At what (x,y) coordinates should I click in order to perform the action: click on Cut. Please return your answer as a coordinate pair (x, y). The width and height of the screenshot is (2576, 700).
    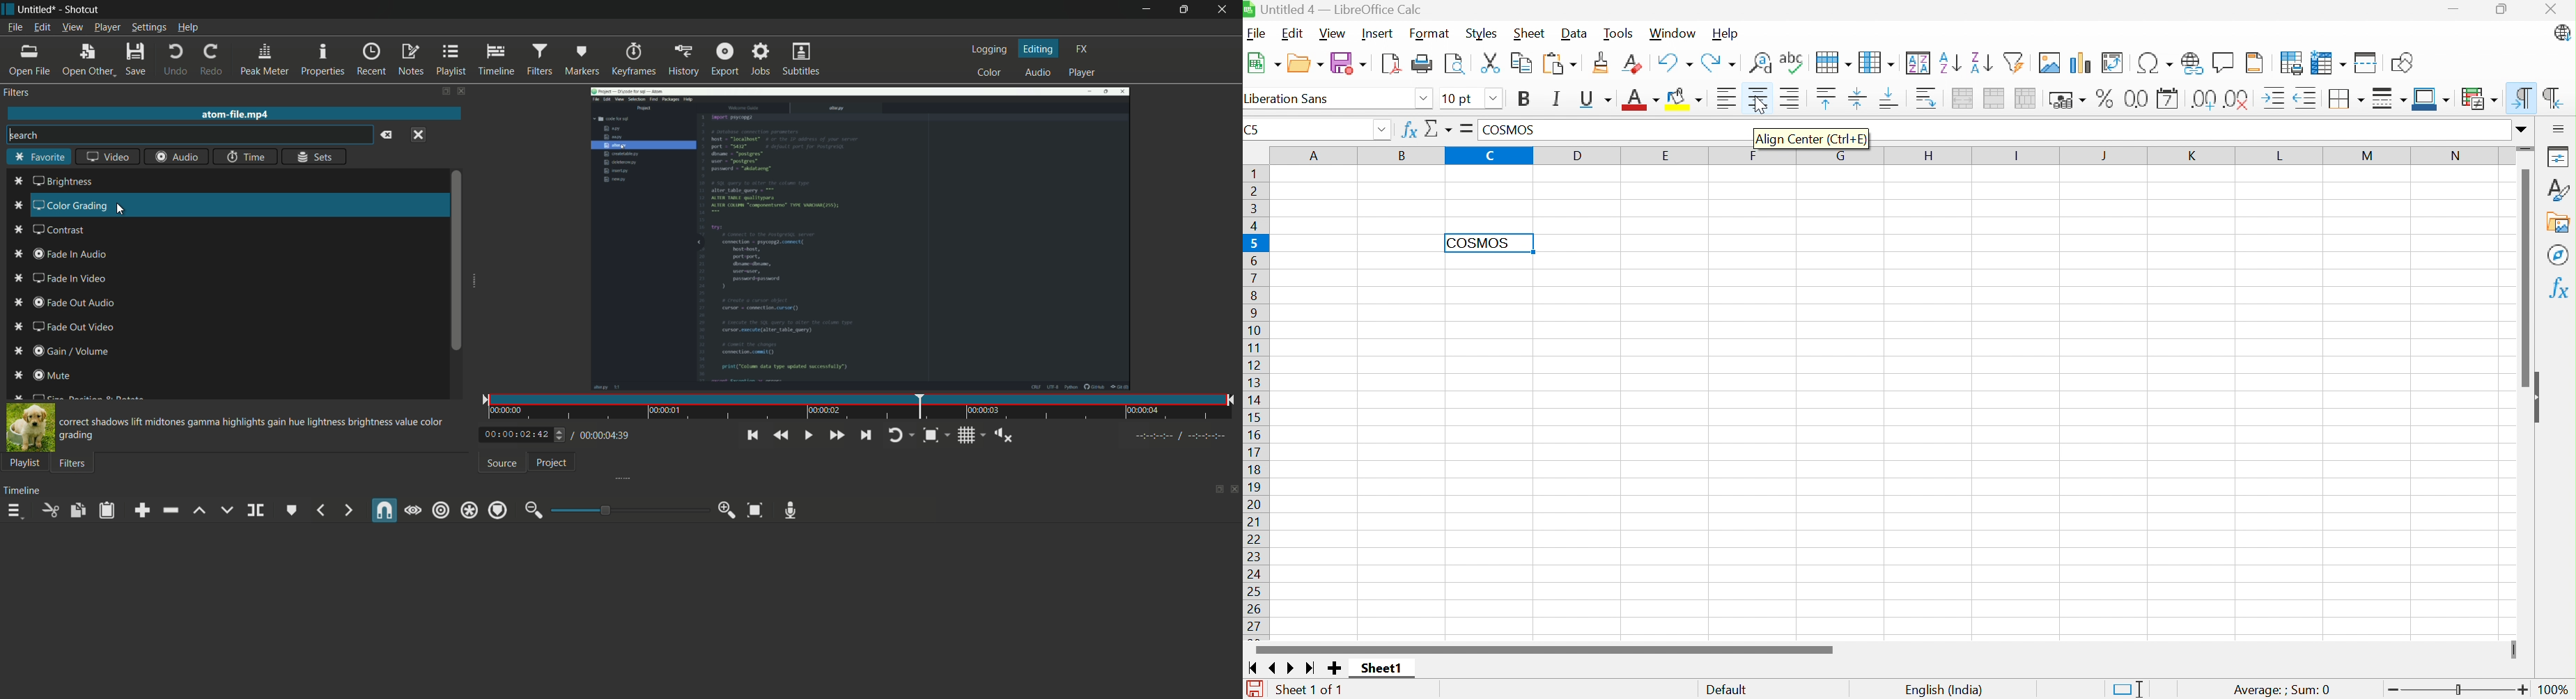
    Looking at the image, I should click on (1491, 63).